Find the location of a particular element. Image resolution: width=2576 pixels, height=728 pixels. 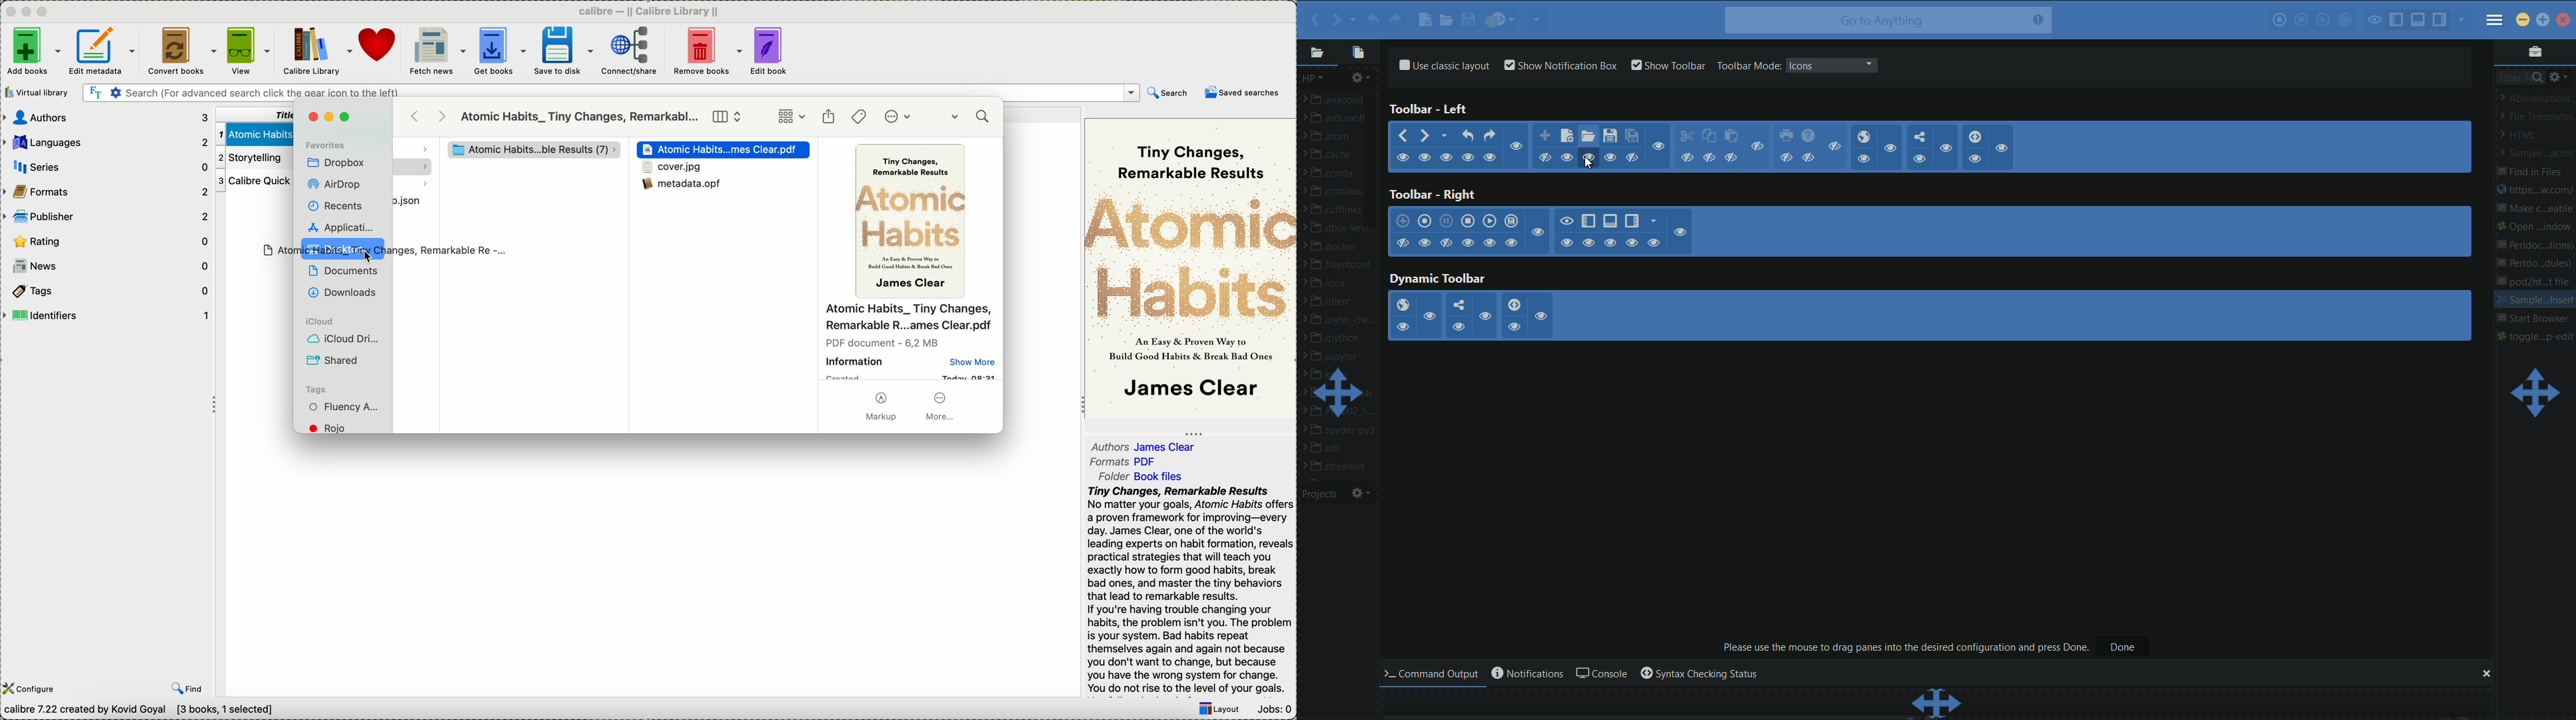

.arduinoll is located at coordinates (1340, 121).